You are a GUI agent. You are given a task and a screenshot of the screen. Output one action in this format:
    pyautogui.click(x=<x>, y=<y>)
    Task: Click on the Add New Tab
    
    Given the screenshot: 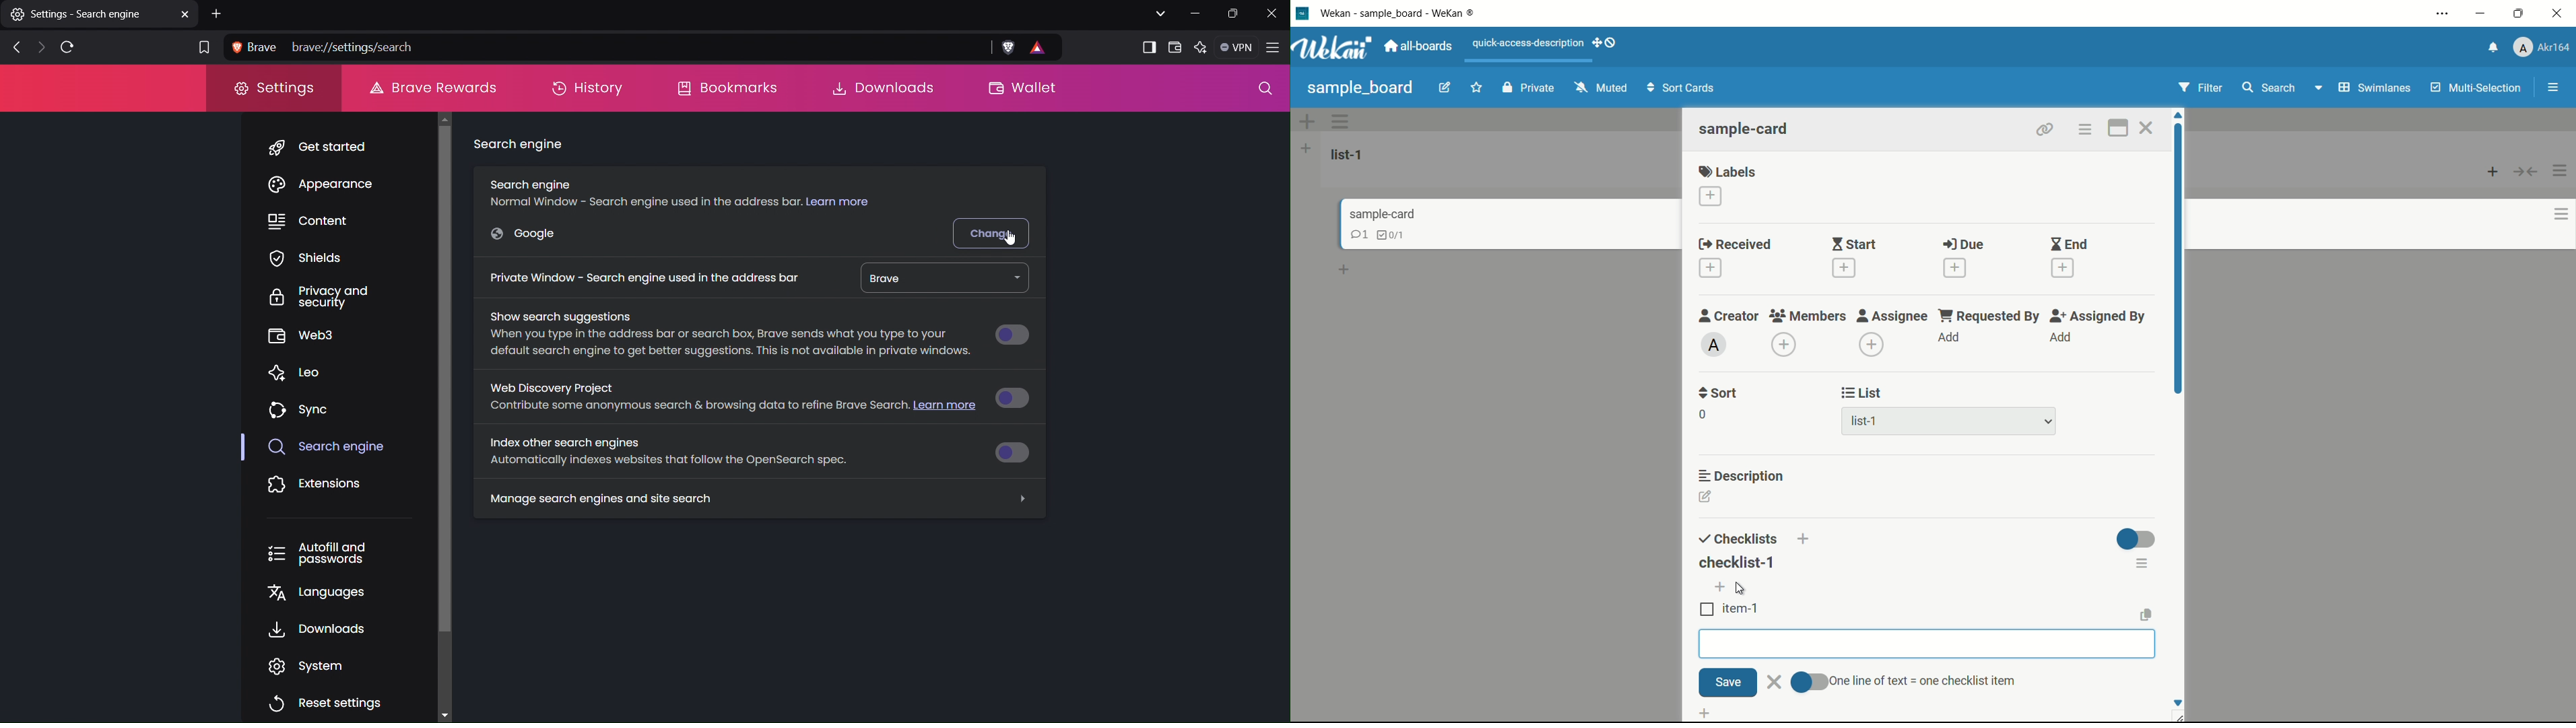 What is the action you would take?
    pyautogui.click(x=218, y=14)
    